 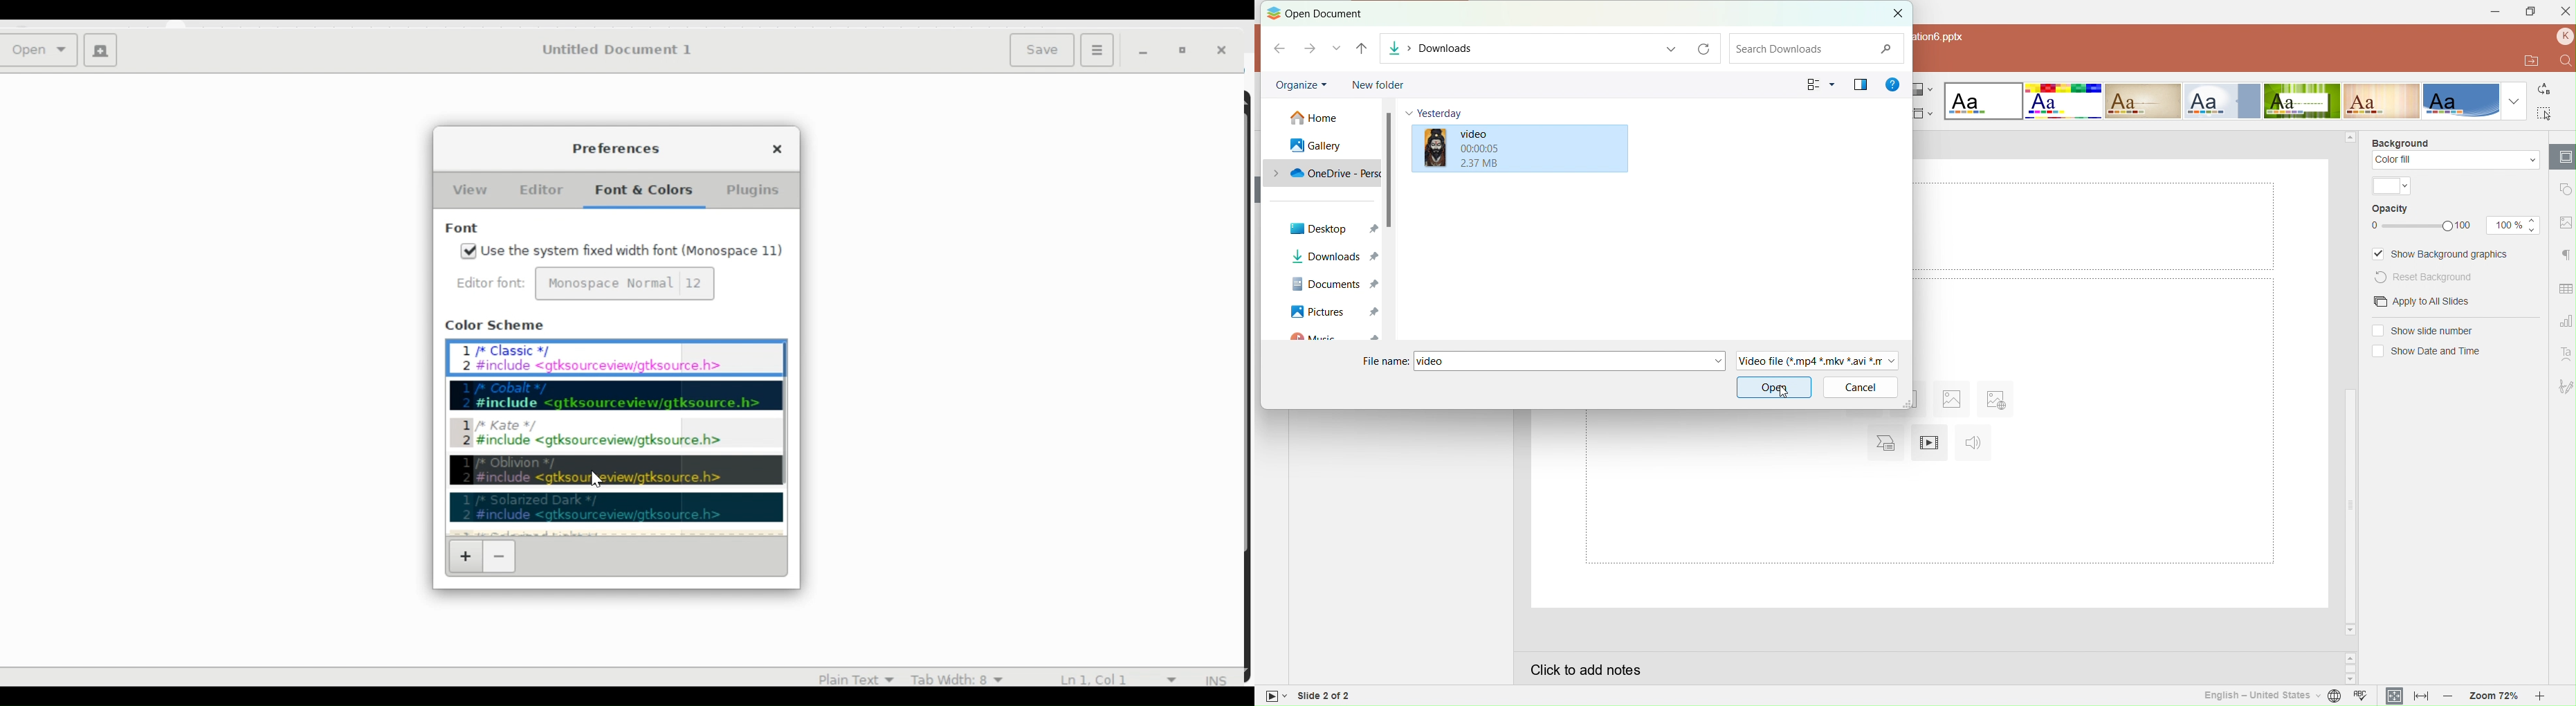 What do you see at coordinates (1784, 392) in the screenshot?
I see `Cursor` at bounding box center [1784, 392].